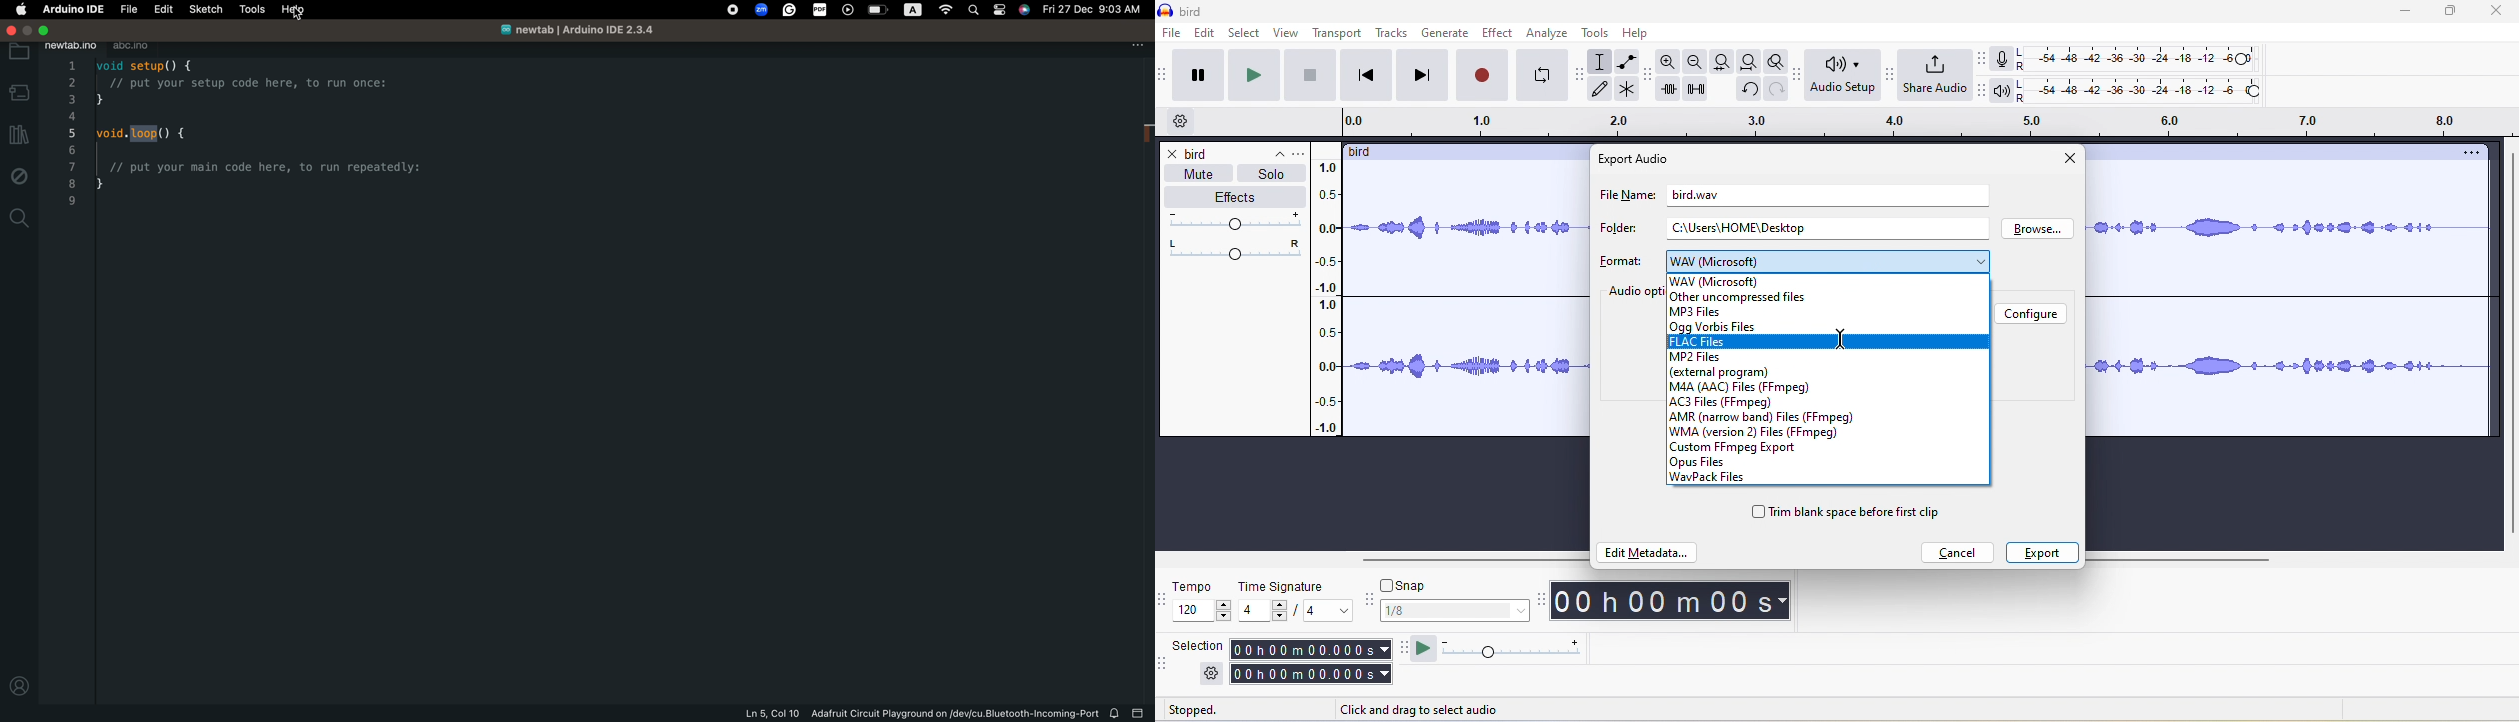 Image resolution: width=2520 pixels, height=728 pixels. What do you see at coordinates (2040, 552) in the screenshot?
I see `export` at bounding box center [2040, 552].